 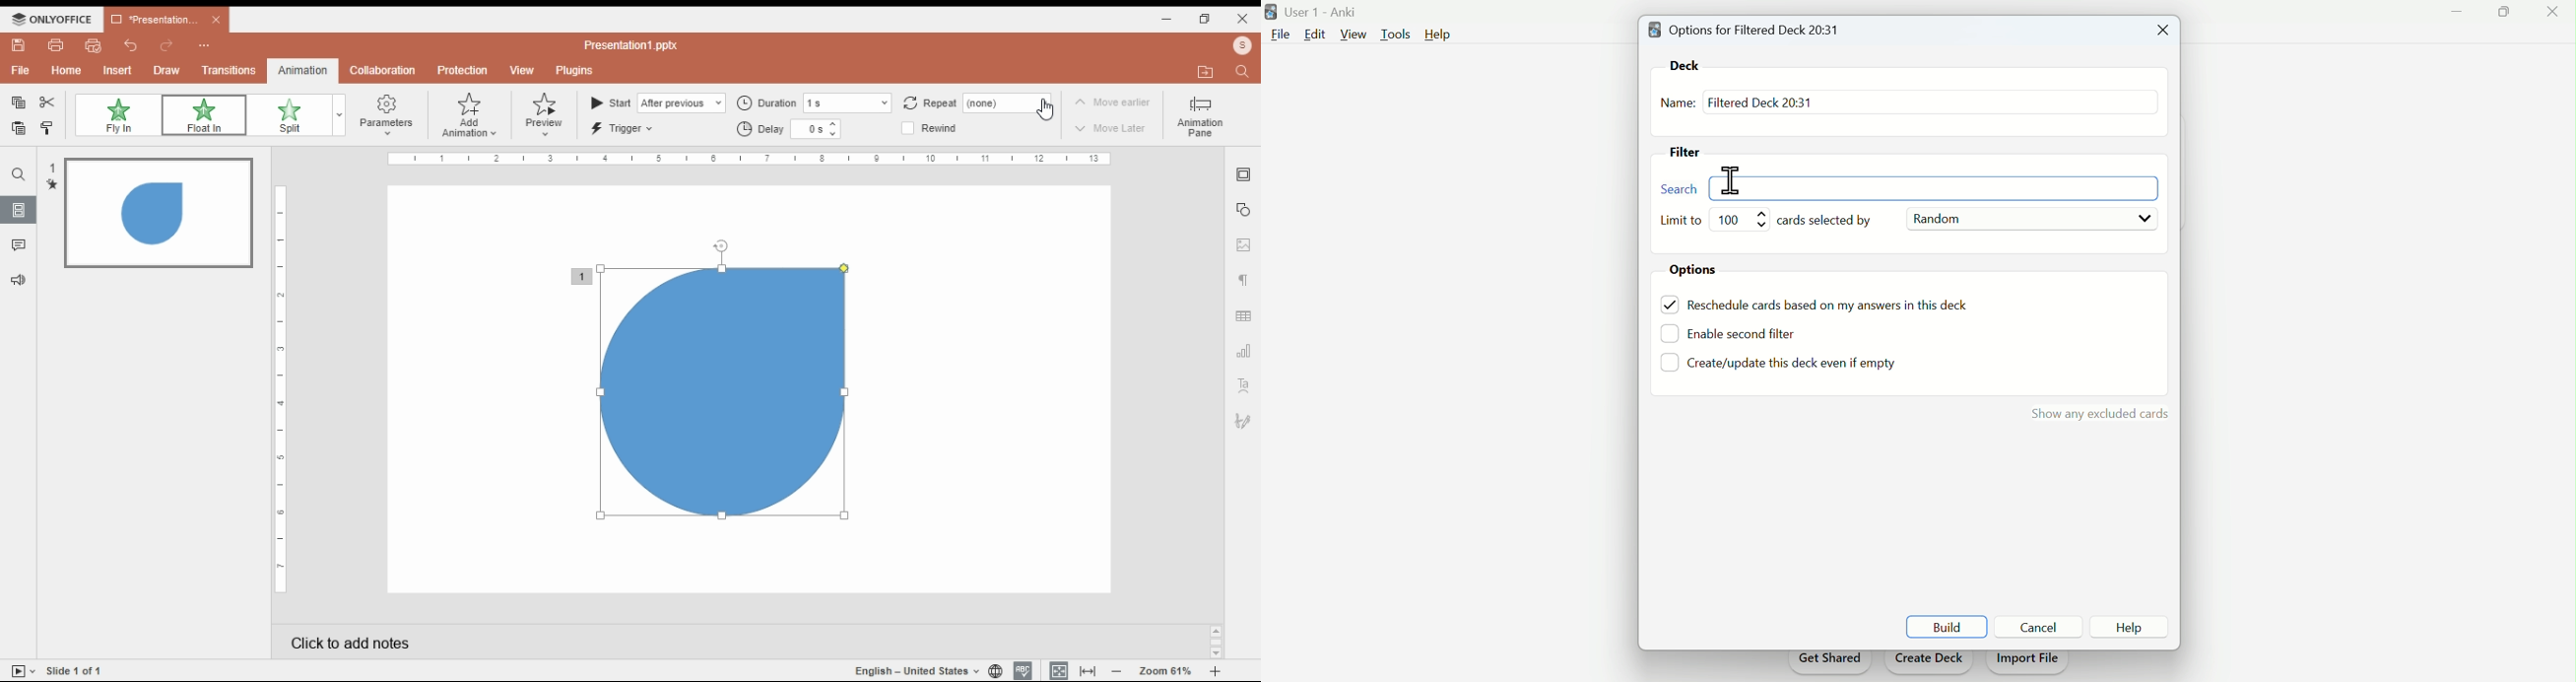 I want to click on insert, so click(x=118, y=70).